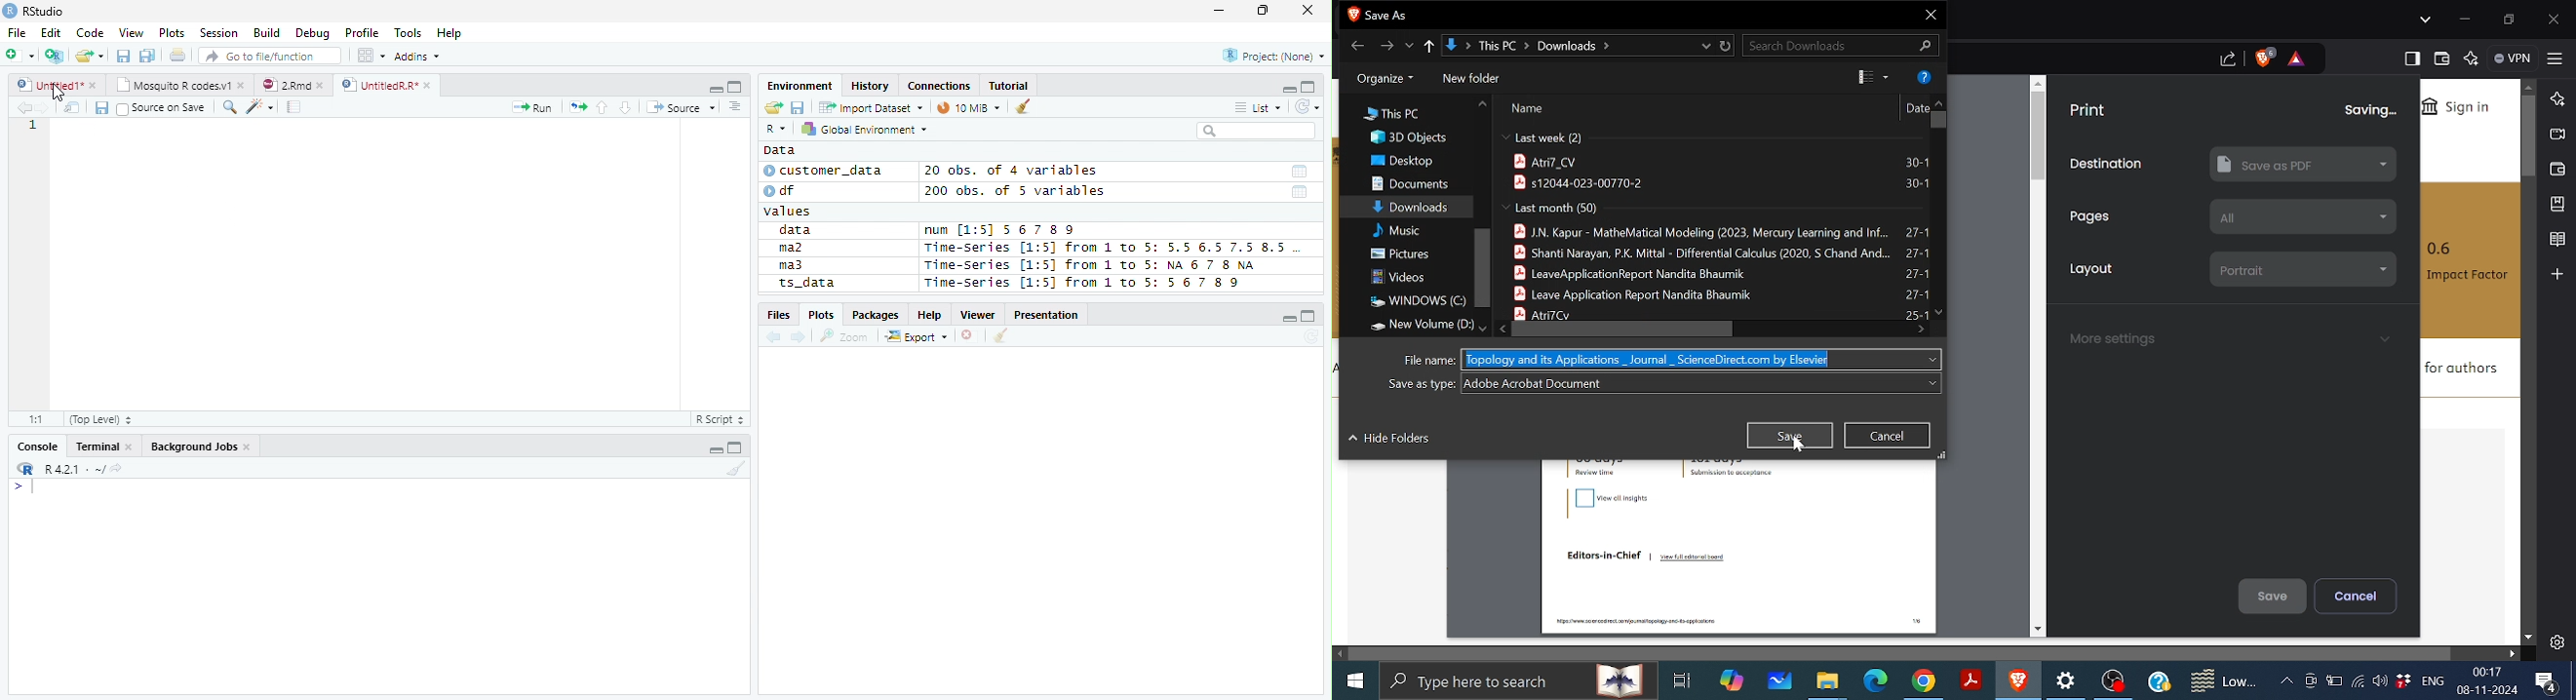 This screenshot has height=700, width=2576. Describe the element at coordinates (775, 130) in the screenshot. I see `R` at that location.